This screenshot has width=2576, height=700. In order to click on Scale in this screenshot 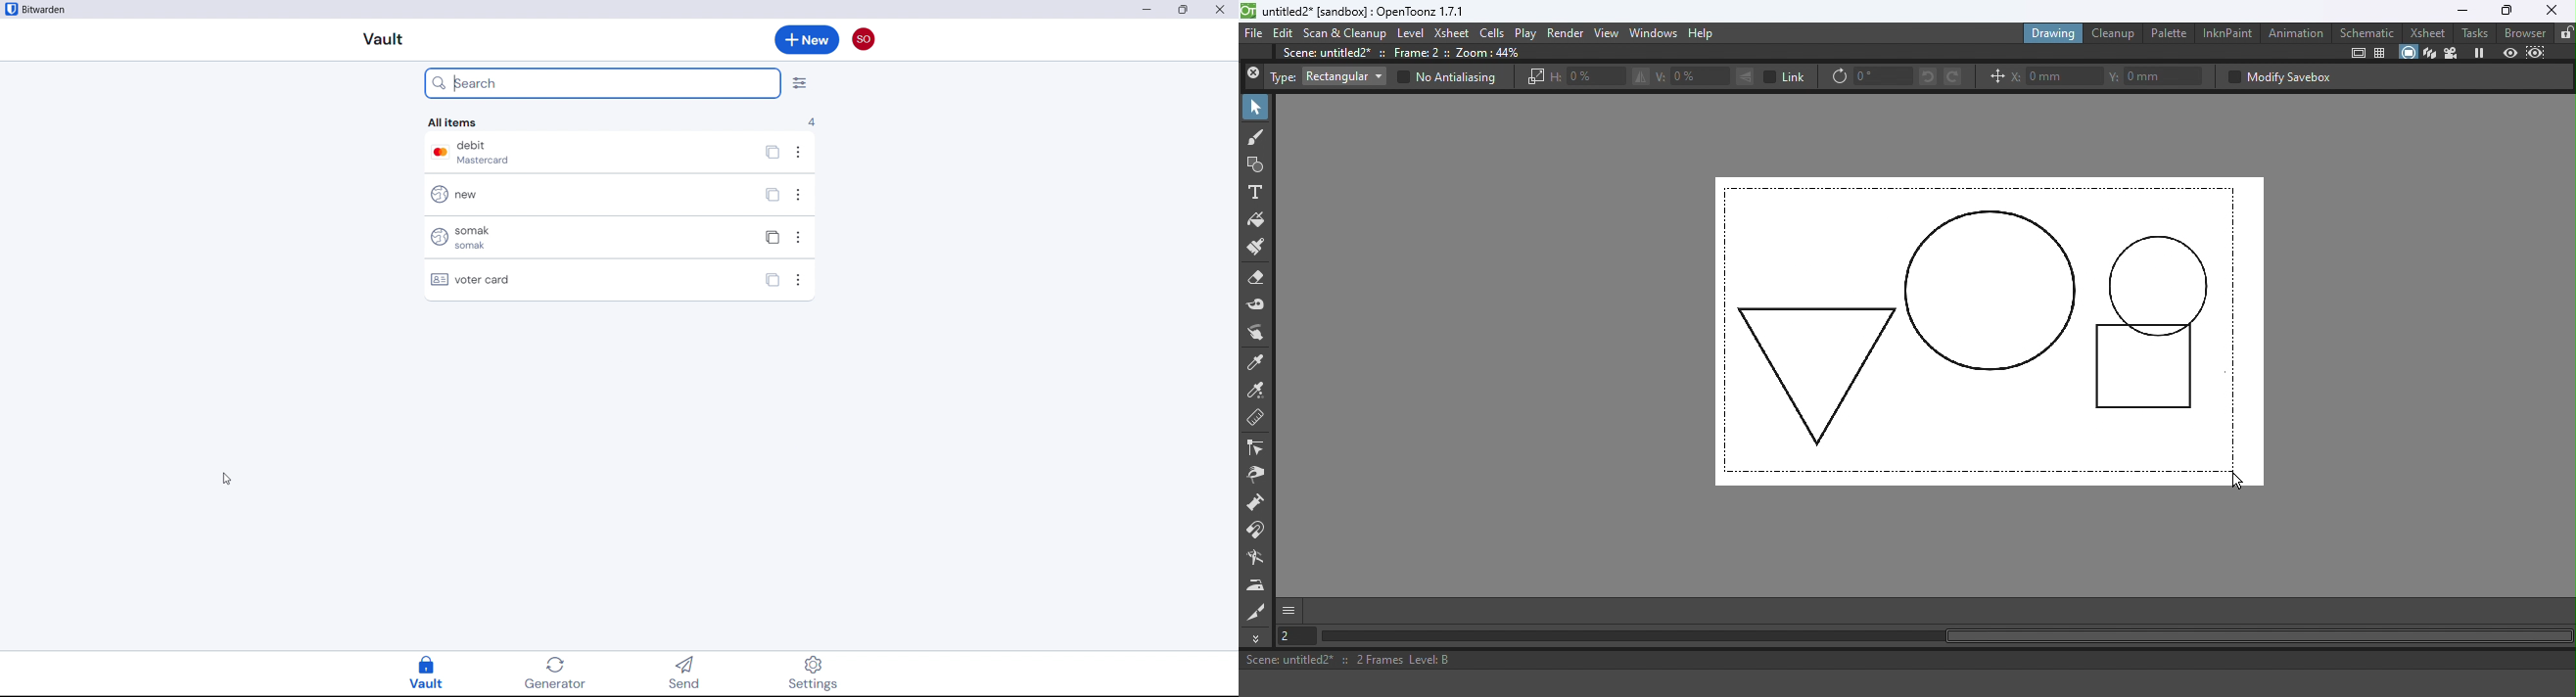, I will do `click(1534, 77)`.